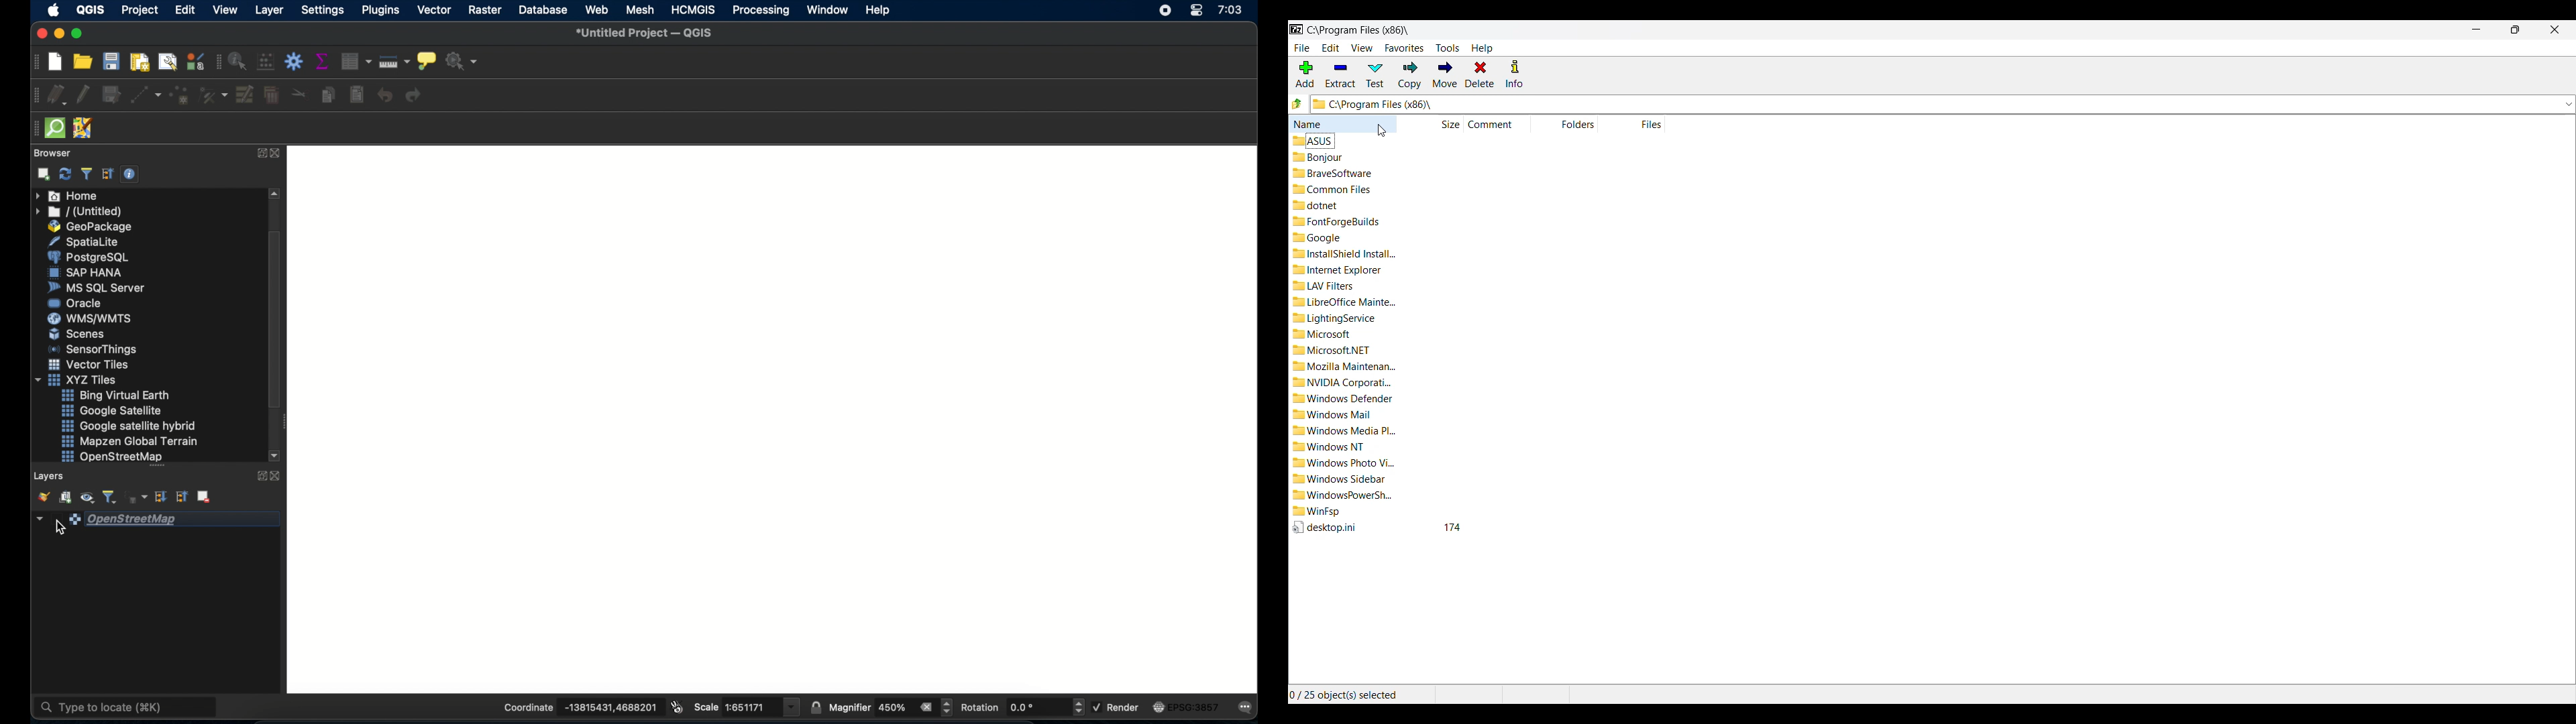  What do you see at coordinates (1325, 285) in the screenshot?
I see `LAV Filters` at bounding box center [1325, 285].